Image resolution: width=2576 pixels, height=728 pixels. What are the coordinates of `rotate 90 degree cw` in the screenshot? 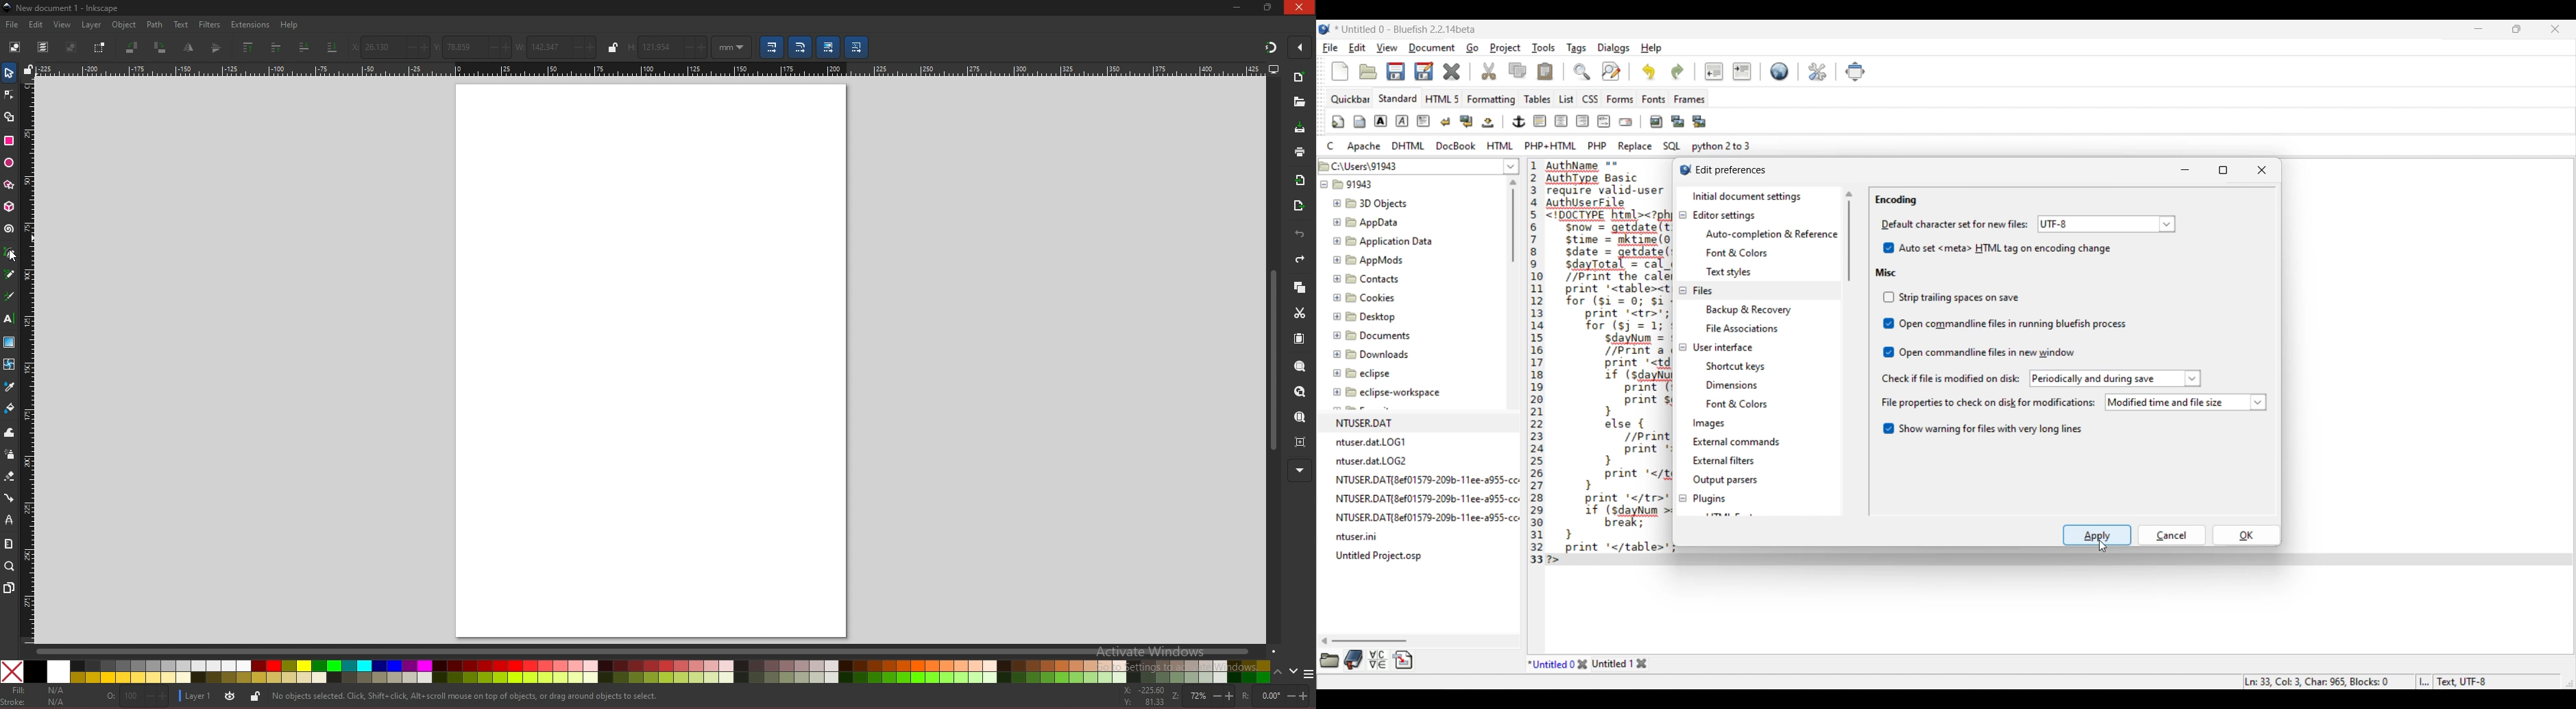 It's located at (160, 49).